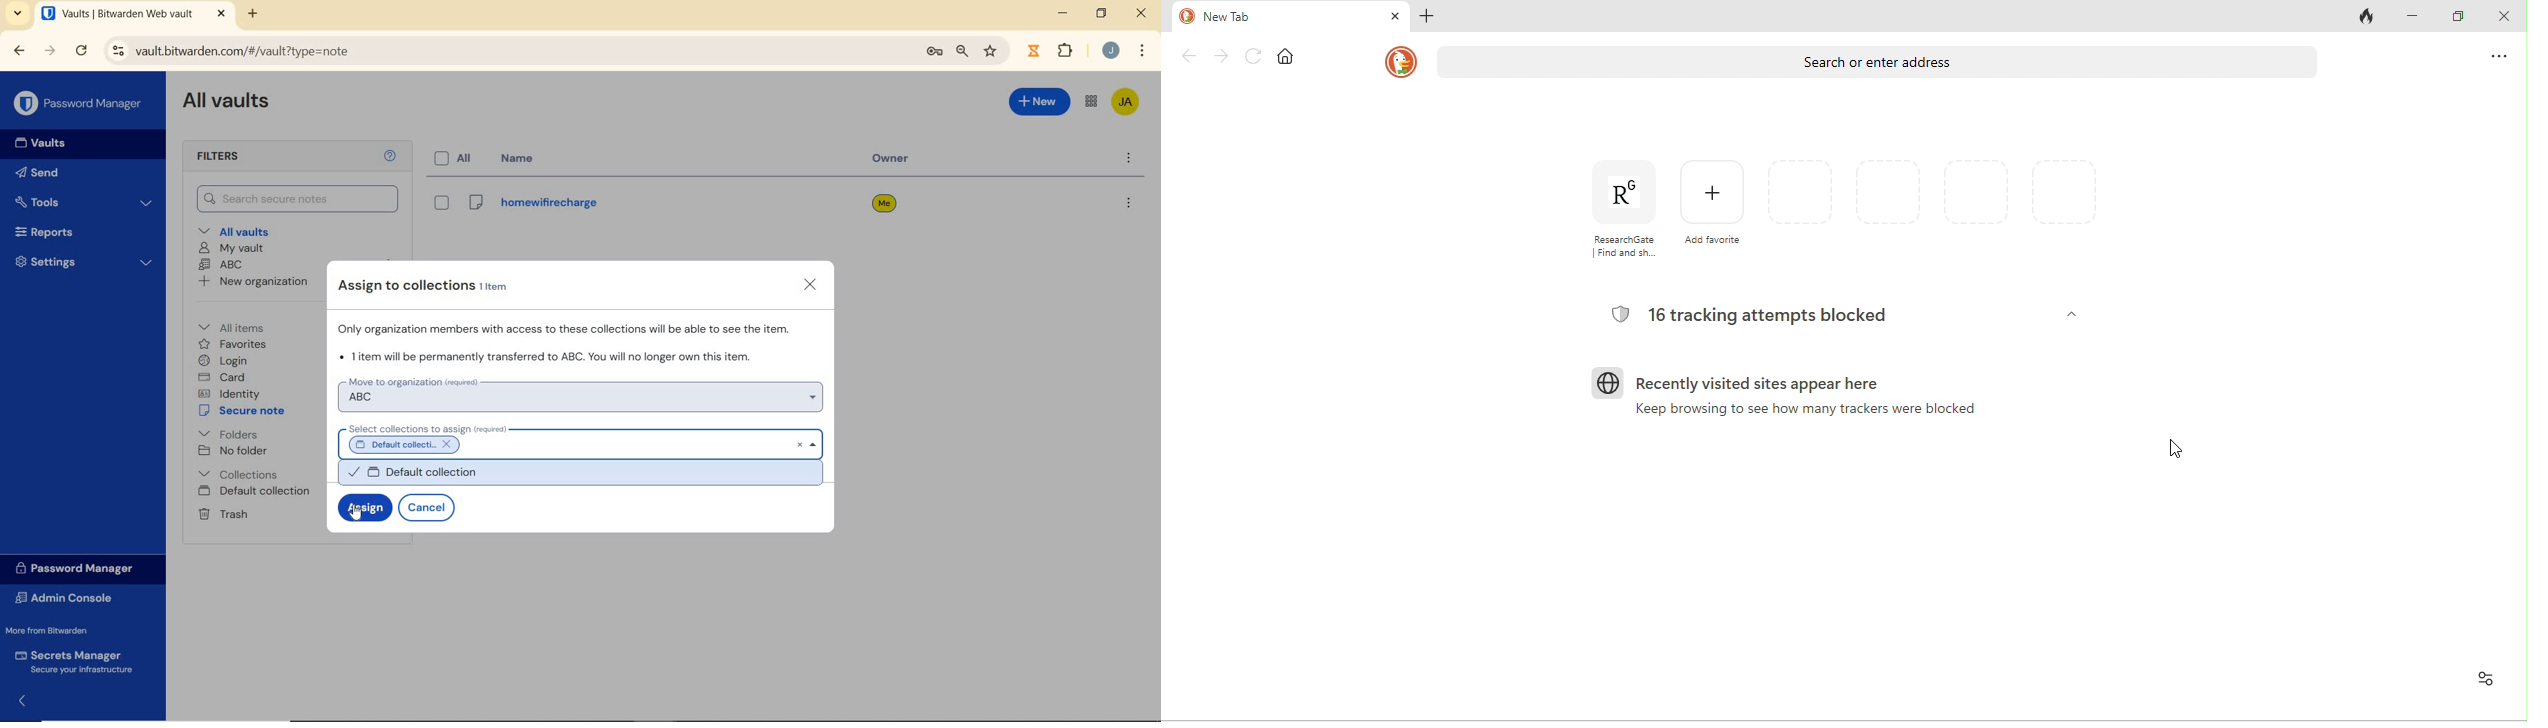 This screenshot has height=728, width=2548. I want to click on open tab, so click(133, 13).